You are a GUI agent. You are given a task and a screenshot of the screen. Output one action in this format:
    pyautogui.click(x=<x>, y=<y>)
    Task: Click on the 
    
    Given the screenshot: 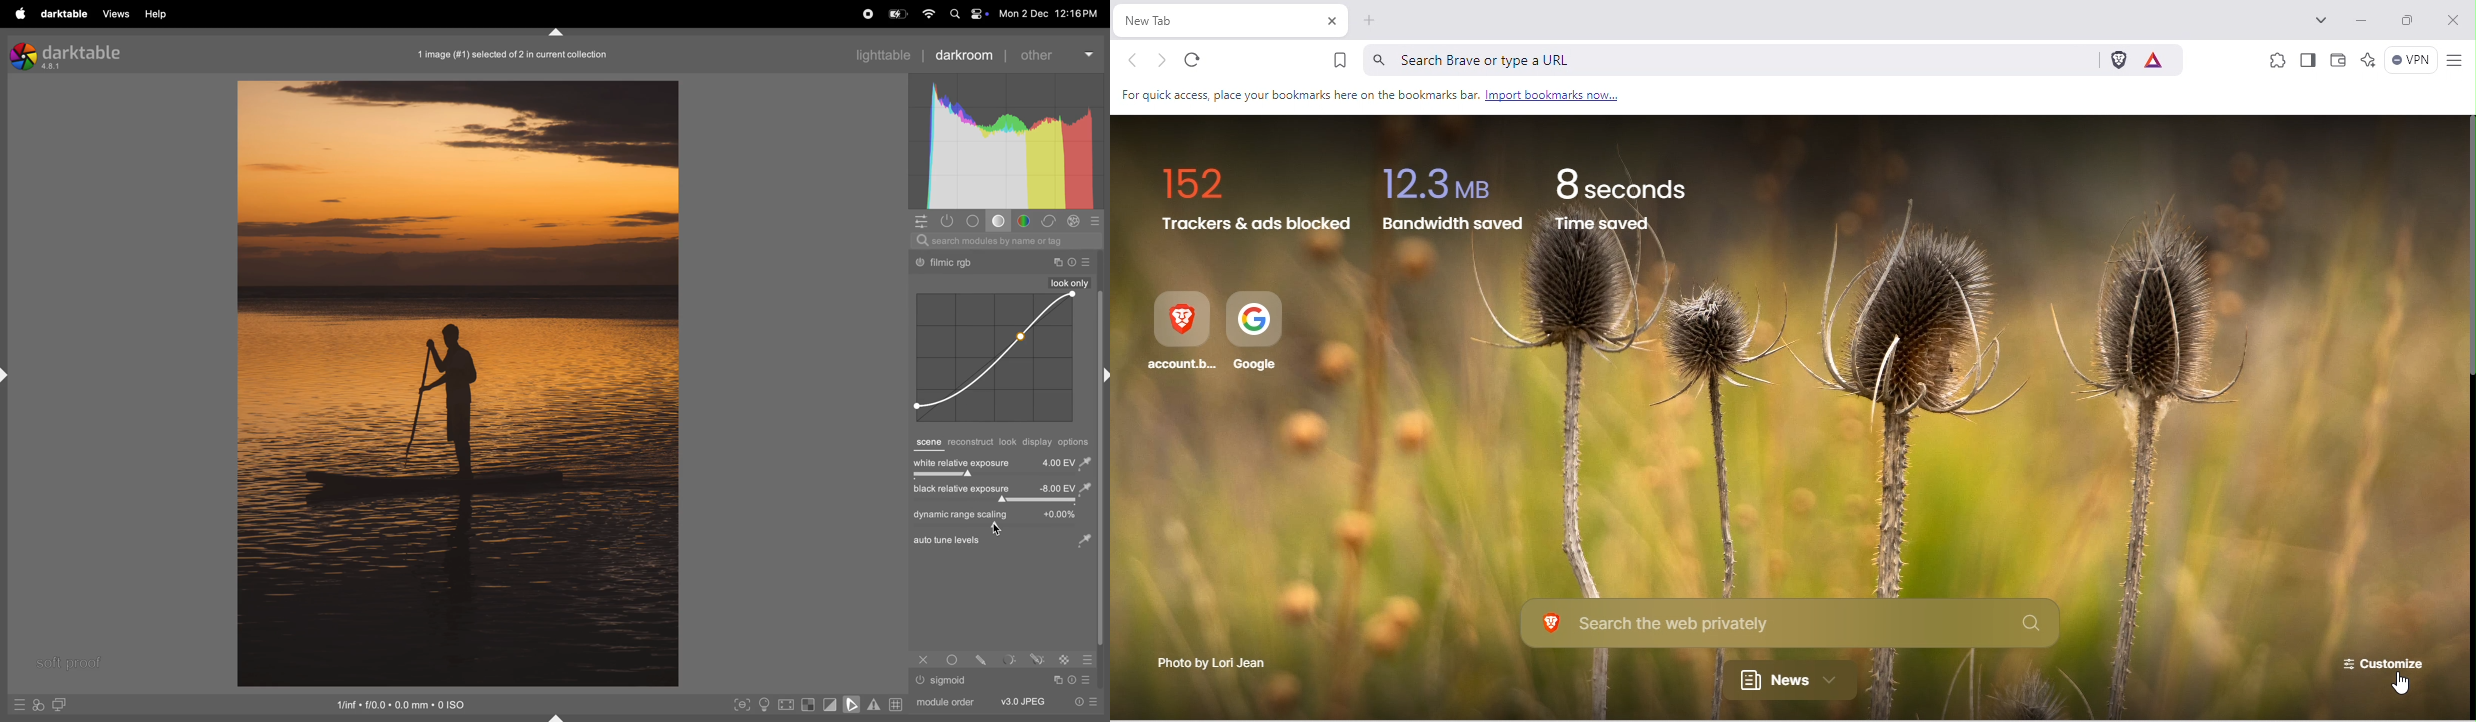 What is the action you would take?
    pyautogui.click(x=458, y=385)
    